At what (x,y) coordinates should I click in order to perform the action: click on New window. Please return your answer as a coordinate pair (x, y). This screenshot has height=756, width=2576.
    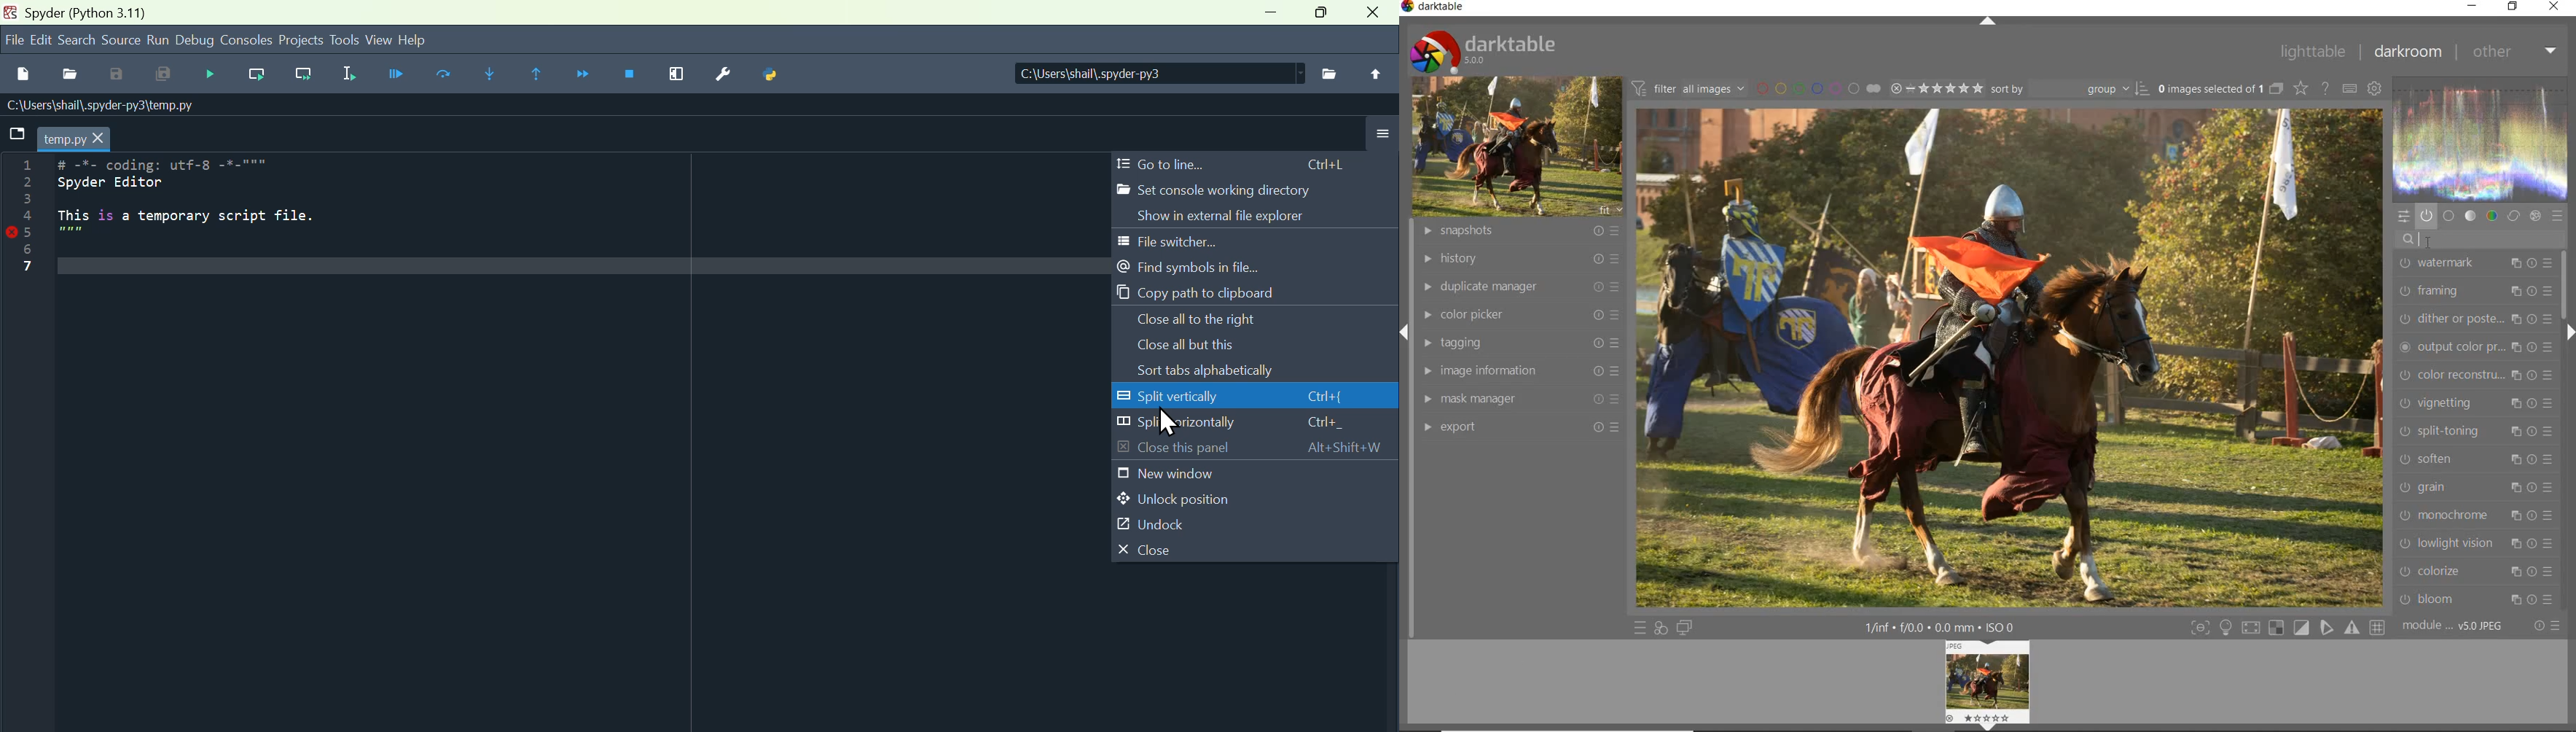
    Looking at the image, I should click on (1254, 475).